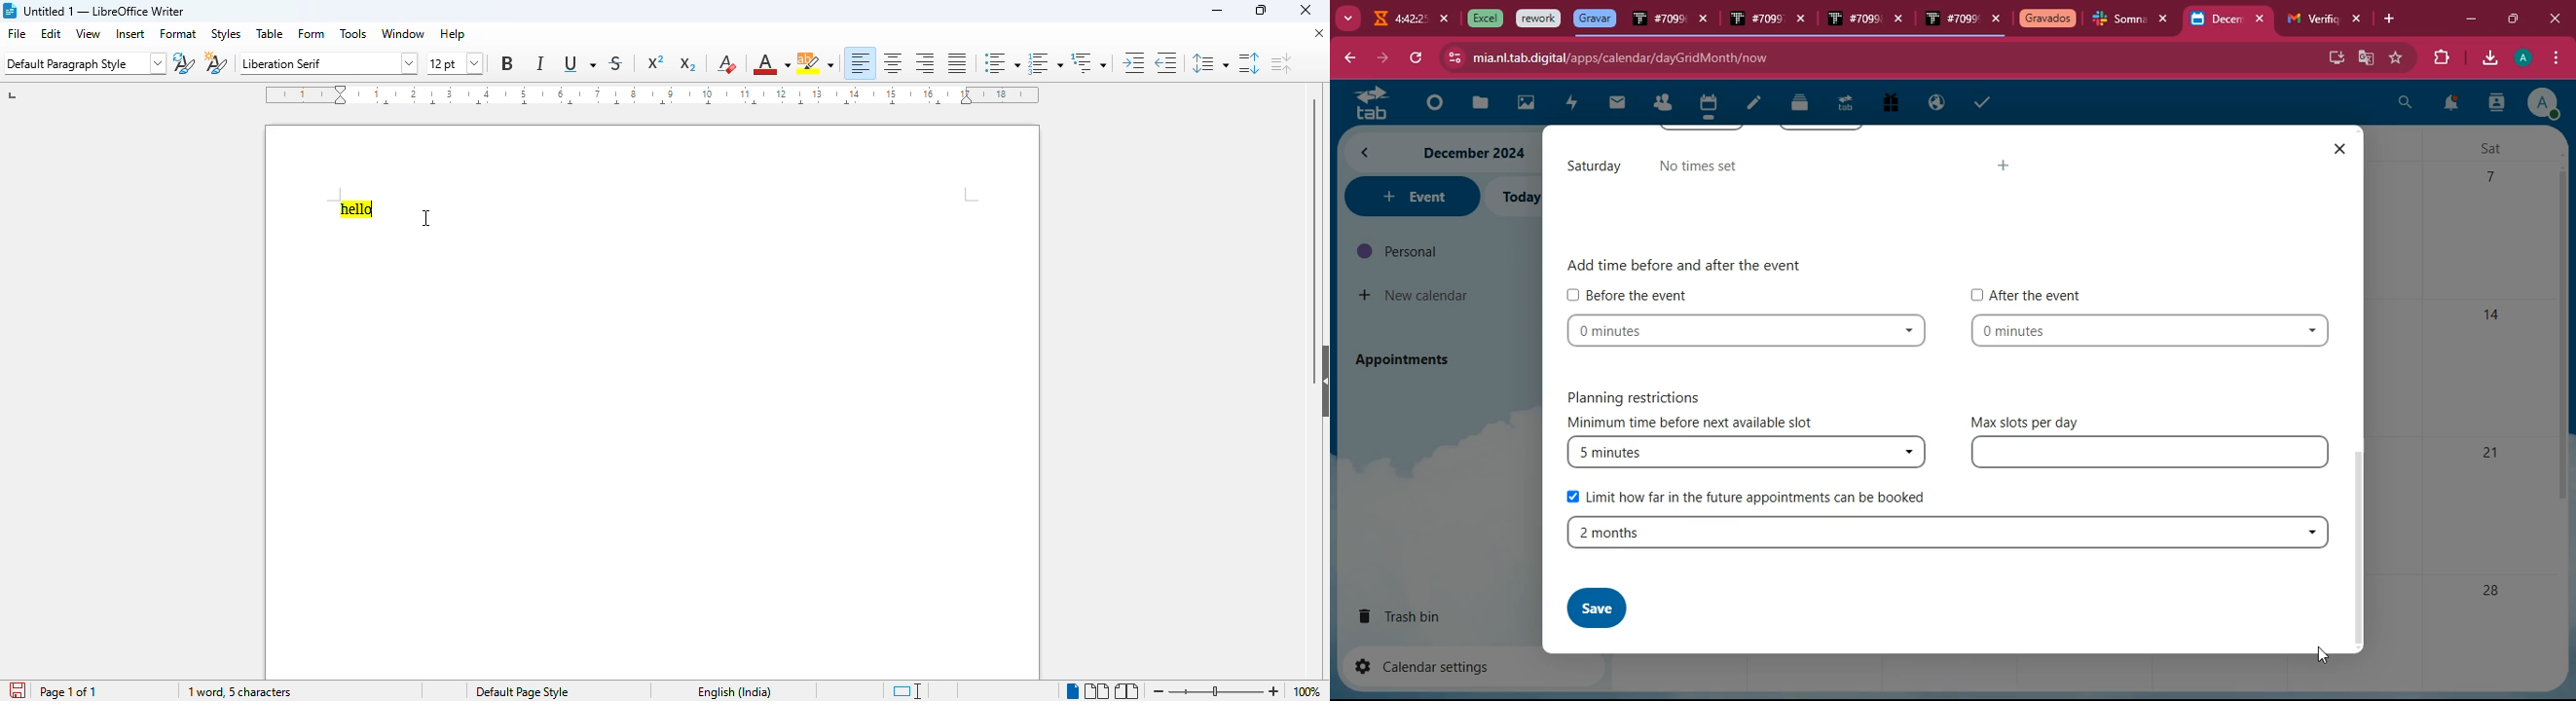 The width and height of the screenshot is (2576, 728). I want to click on text language, so click(722, 692).